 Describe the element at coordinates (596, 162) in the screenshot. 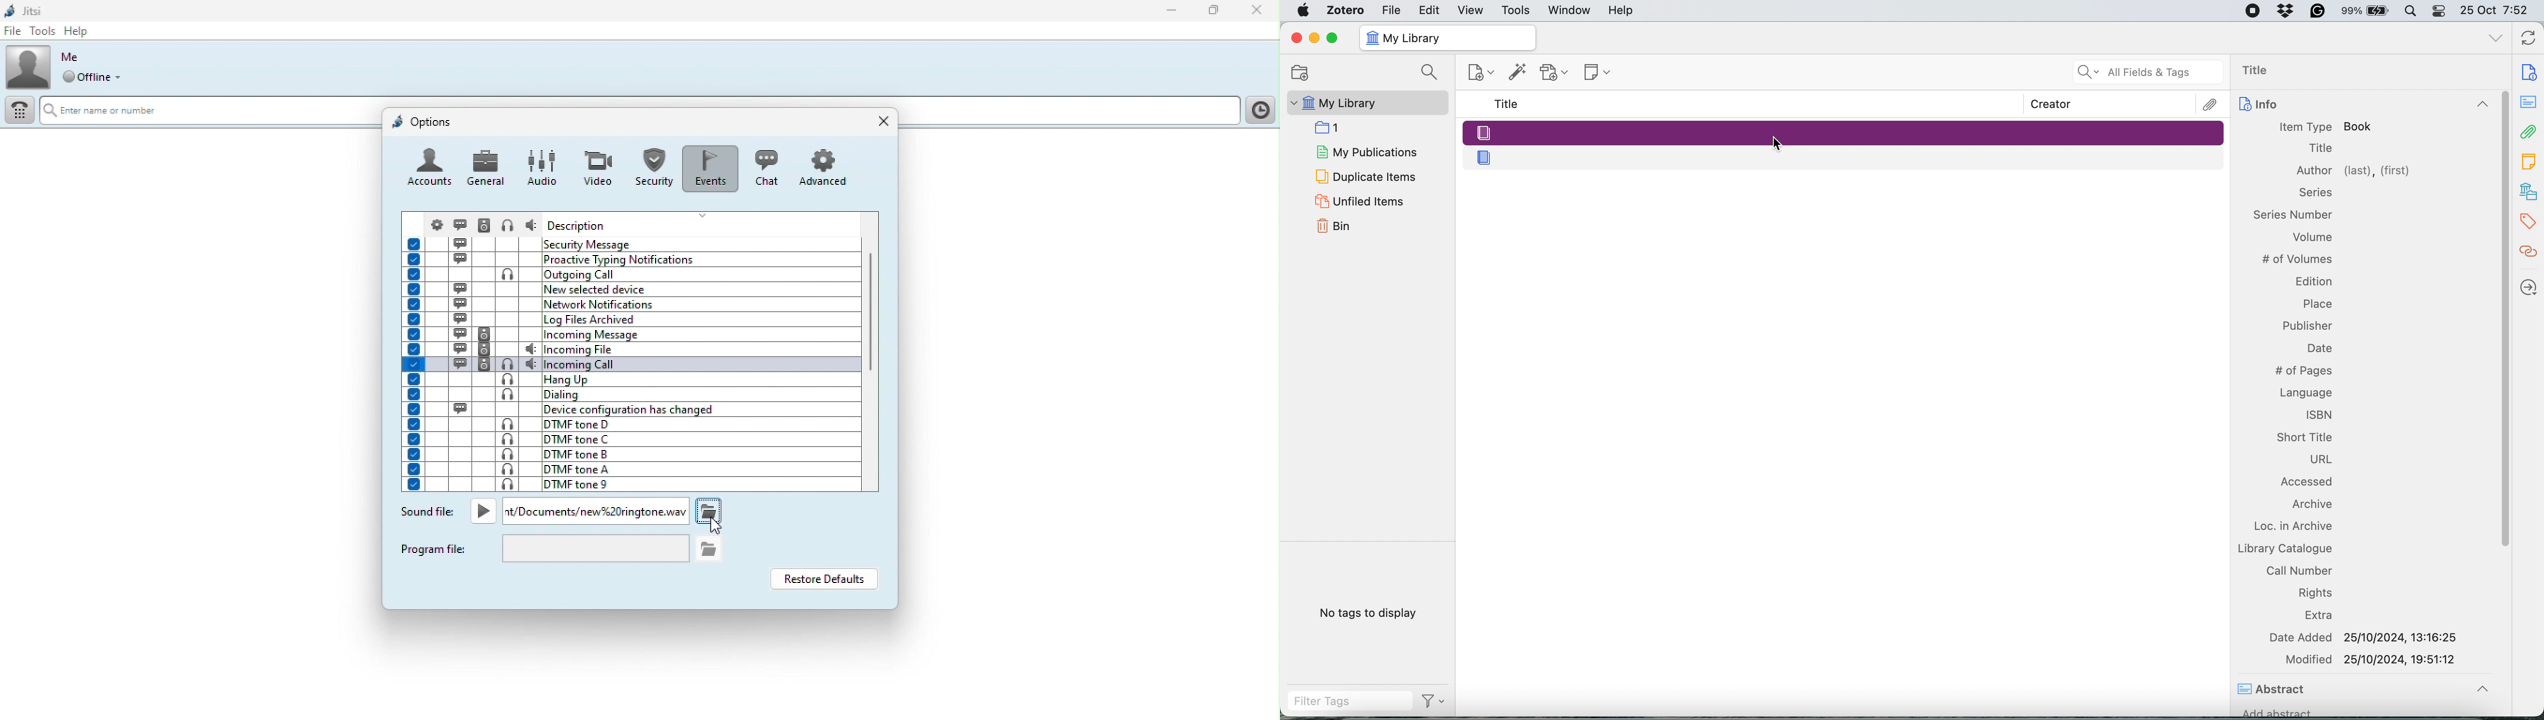

I see `Video` at that location.